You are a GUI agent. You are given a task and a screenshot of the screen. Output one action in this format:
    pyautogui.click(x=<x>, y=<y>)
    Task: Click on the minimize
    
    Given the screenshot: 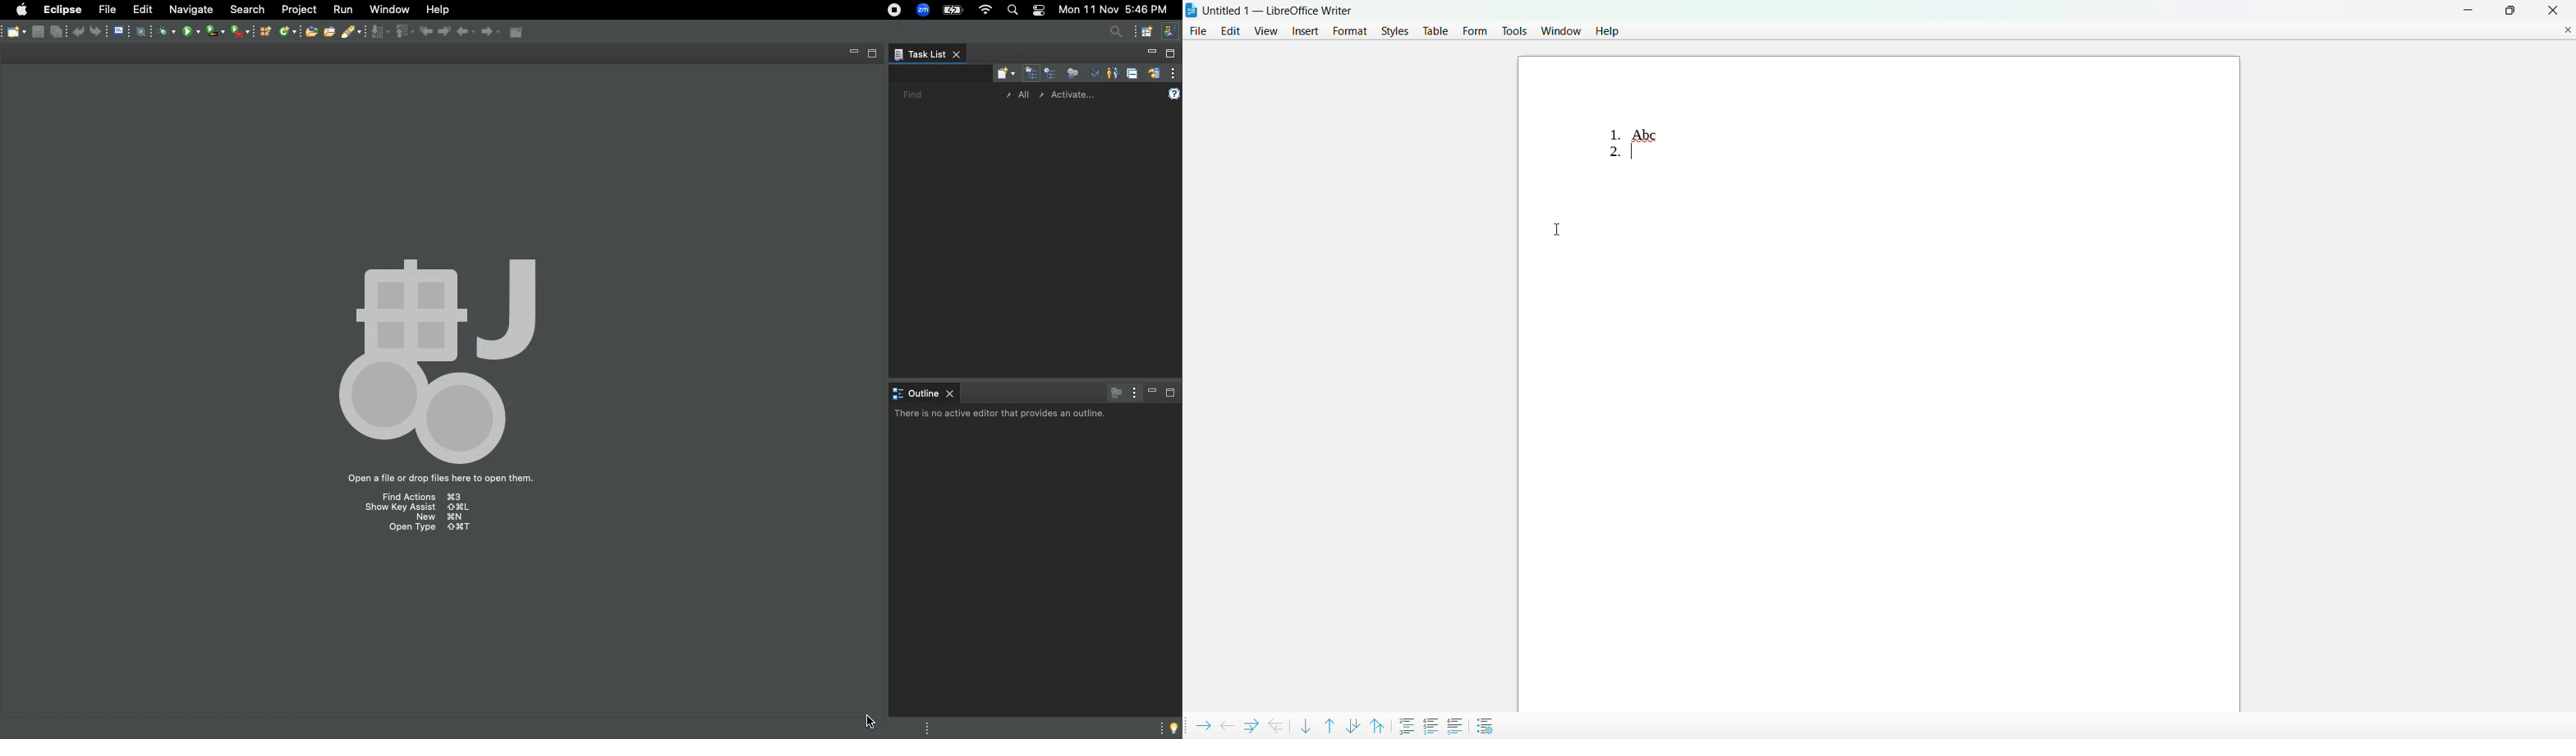 What is the action you would take?
    pyautogui.click(x=2465, y=9)
    